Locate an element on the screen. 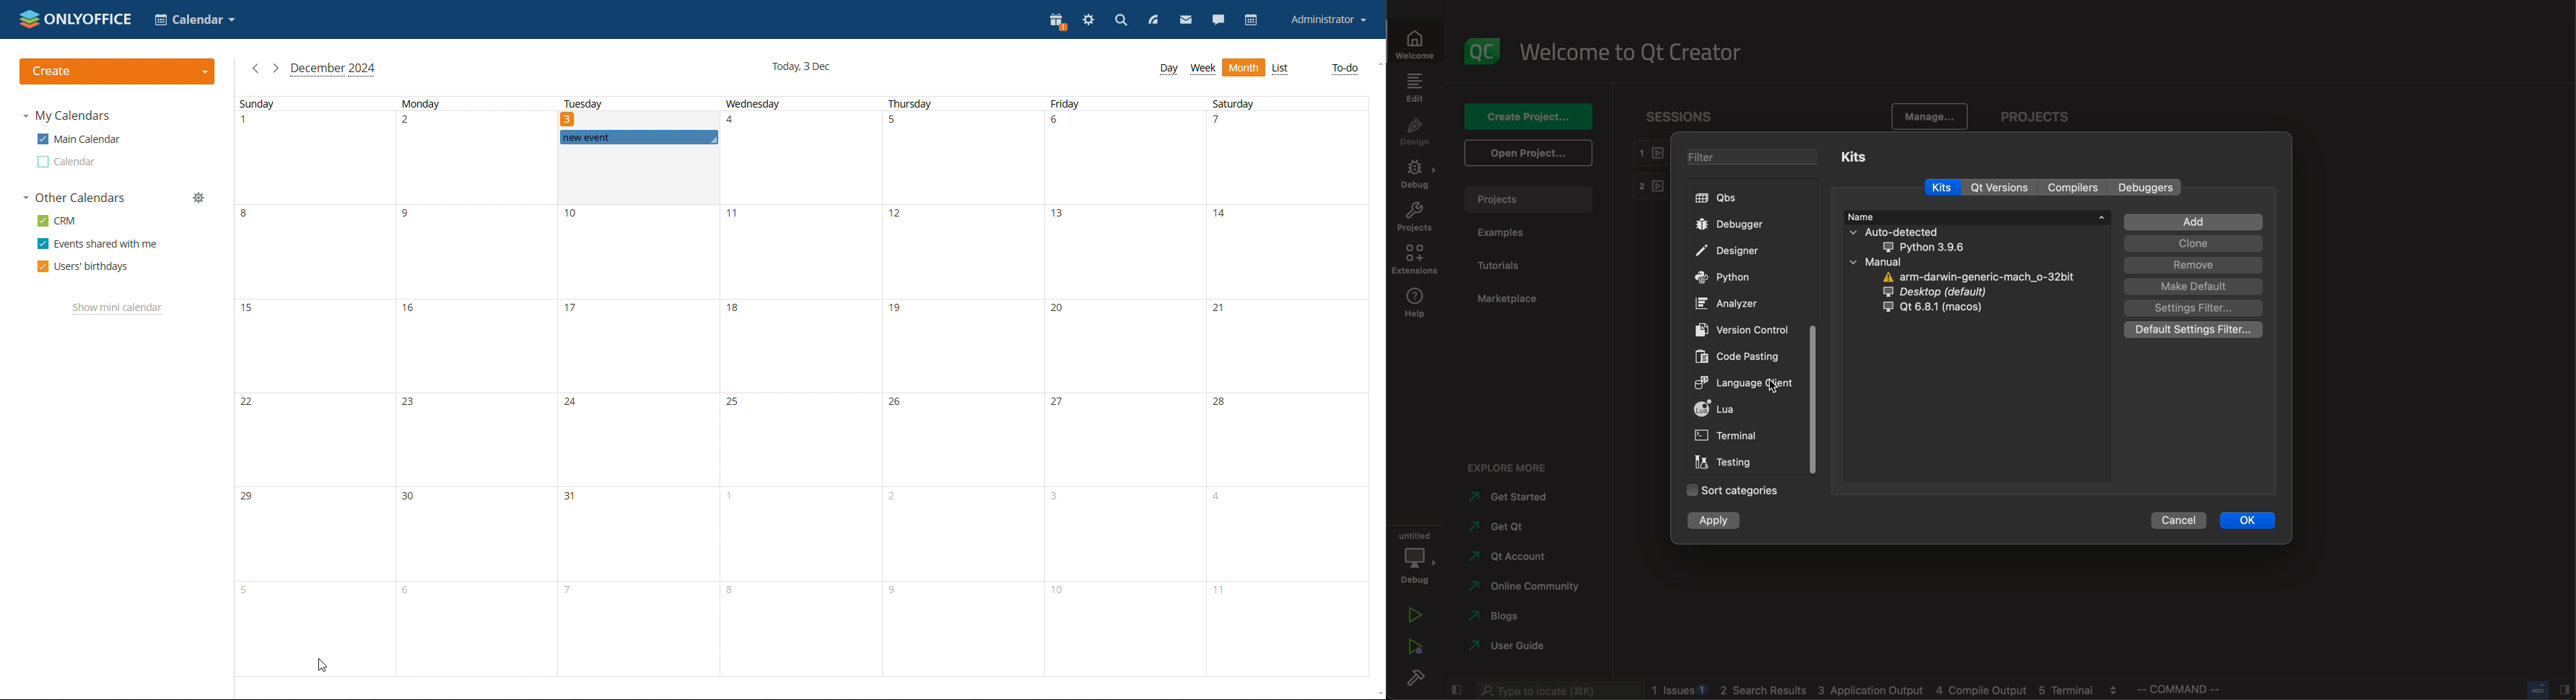  examples is located at coordinates (1510, 233).